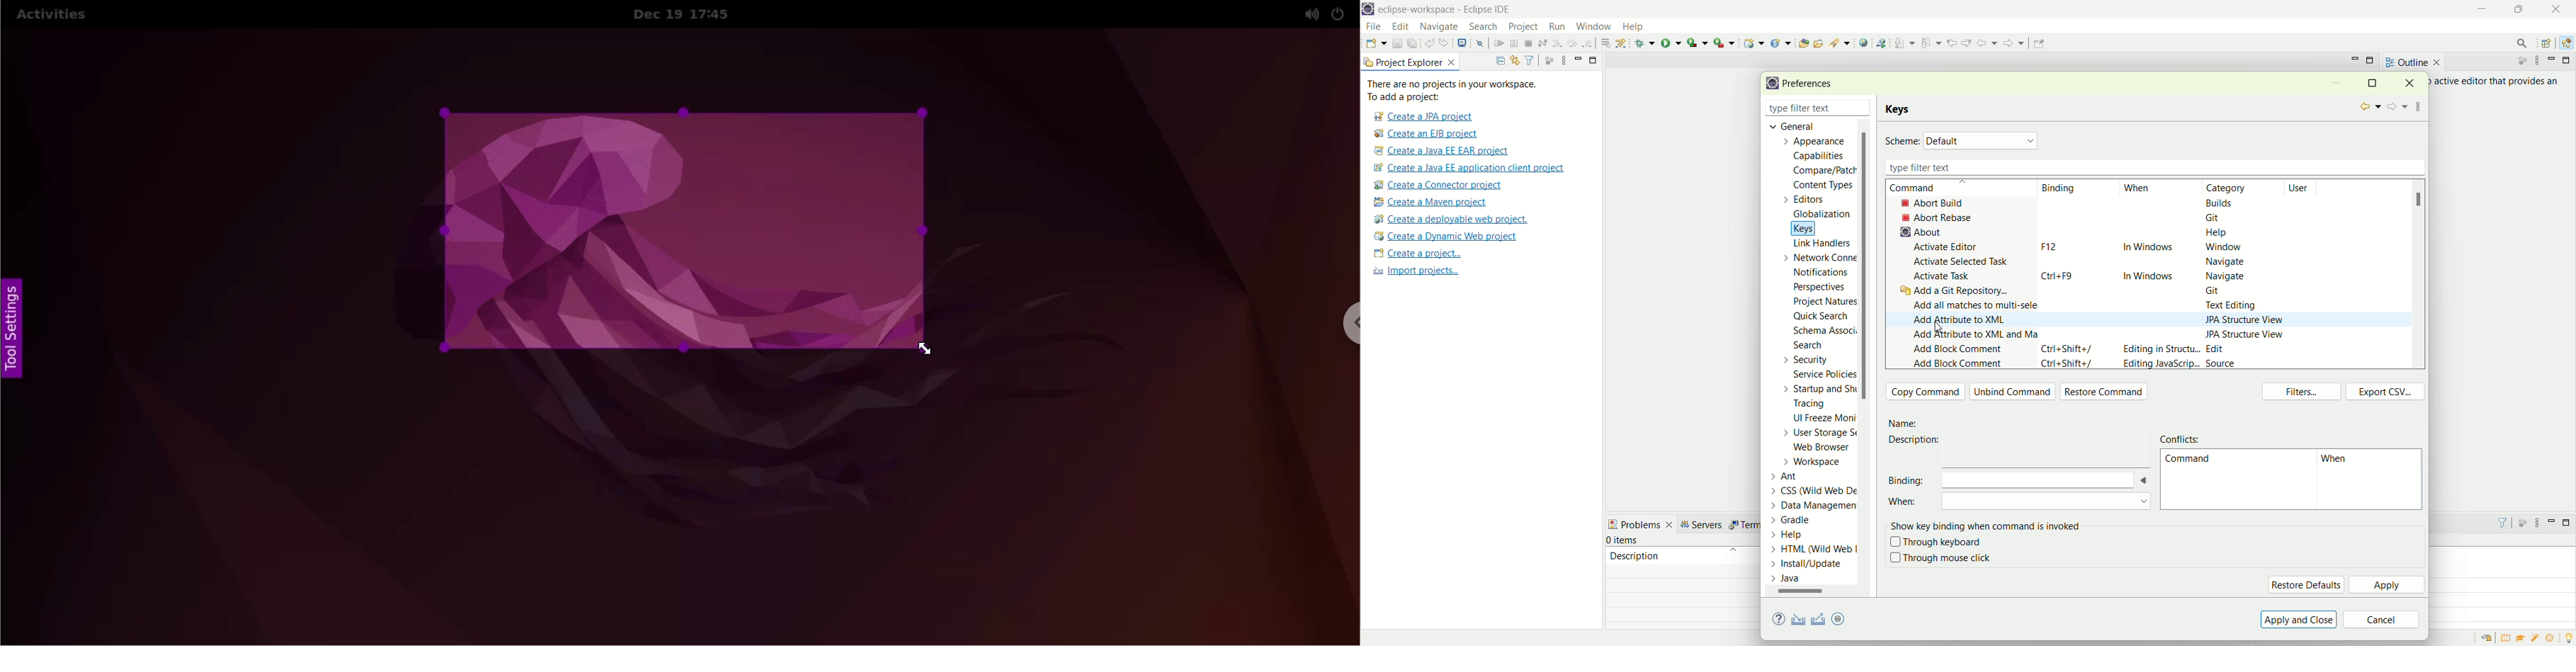 Image resolution: width=2576 pixels, height=672 pixels. Describe the element at coordinates (1445, 236) in the screenshot. I see `create a dynamic web project` at that location.